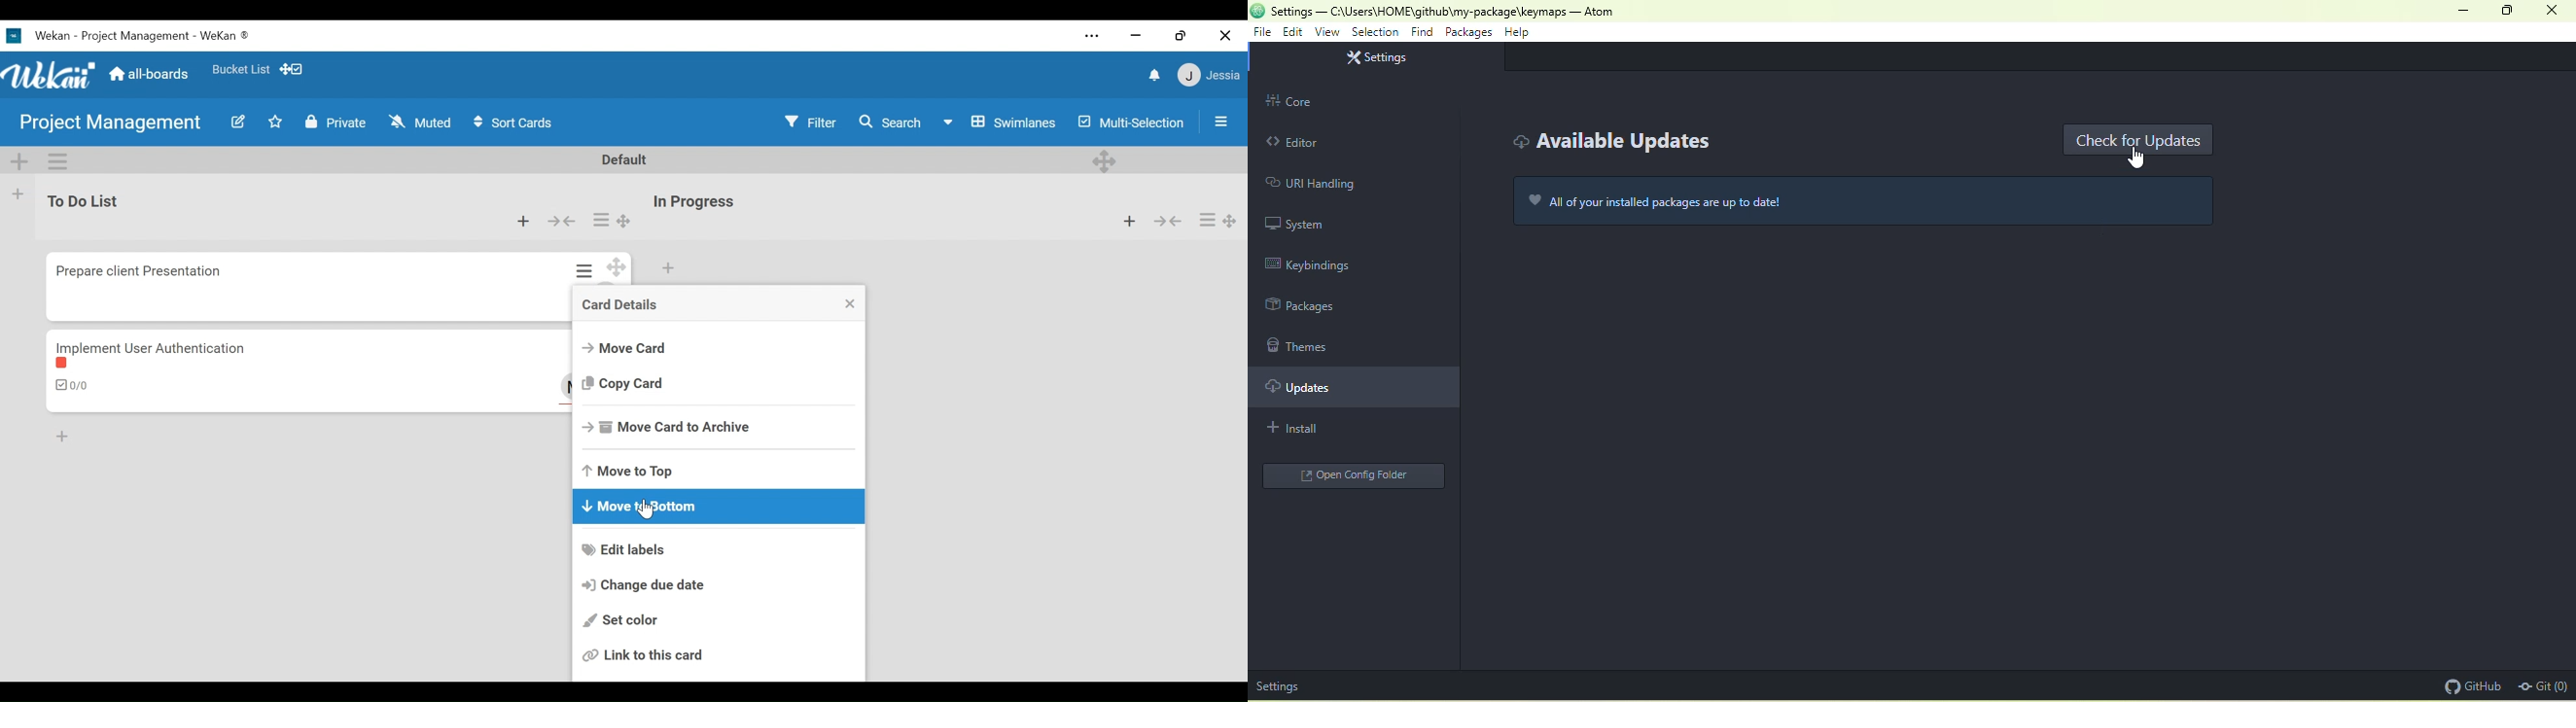 This screenshot has height=728, width=2576. What do you see at coordinates (644, 657) in the screenshot?
I see `link this card` at bounding box center [644, 657].